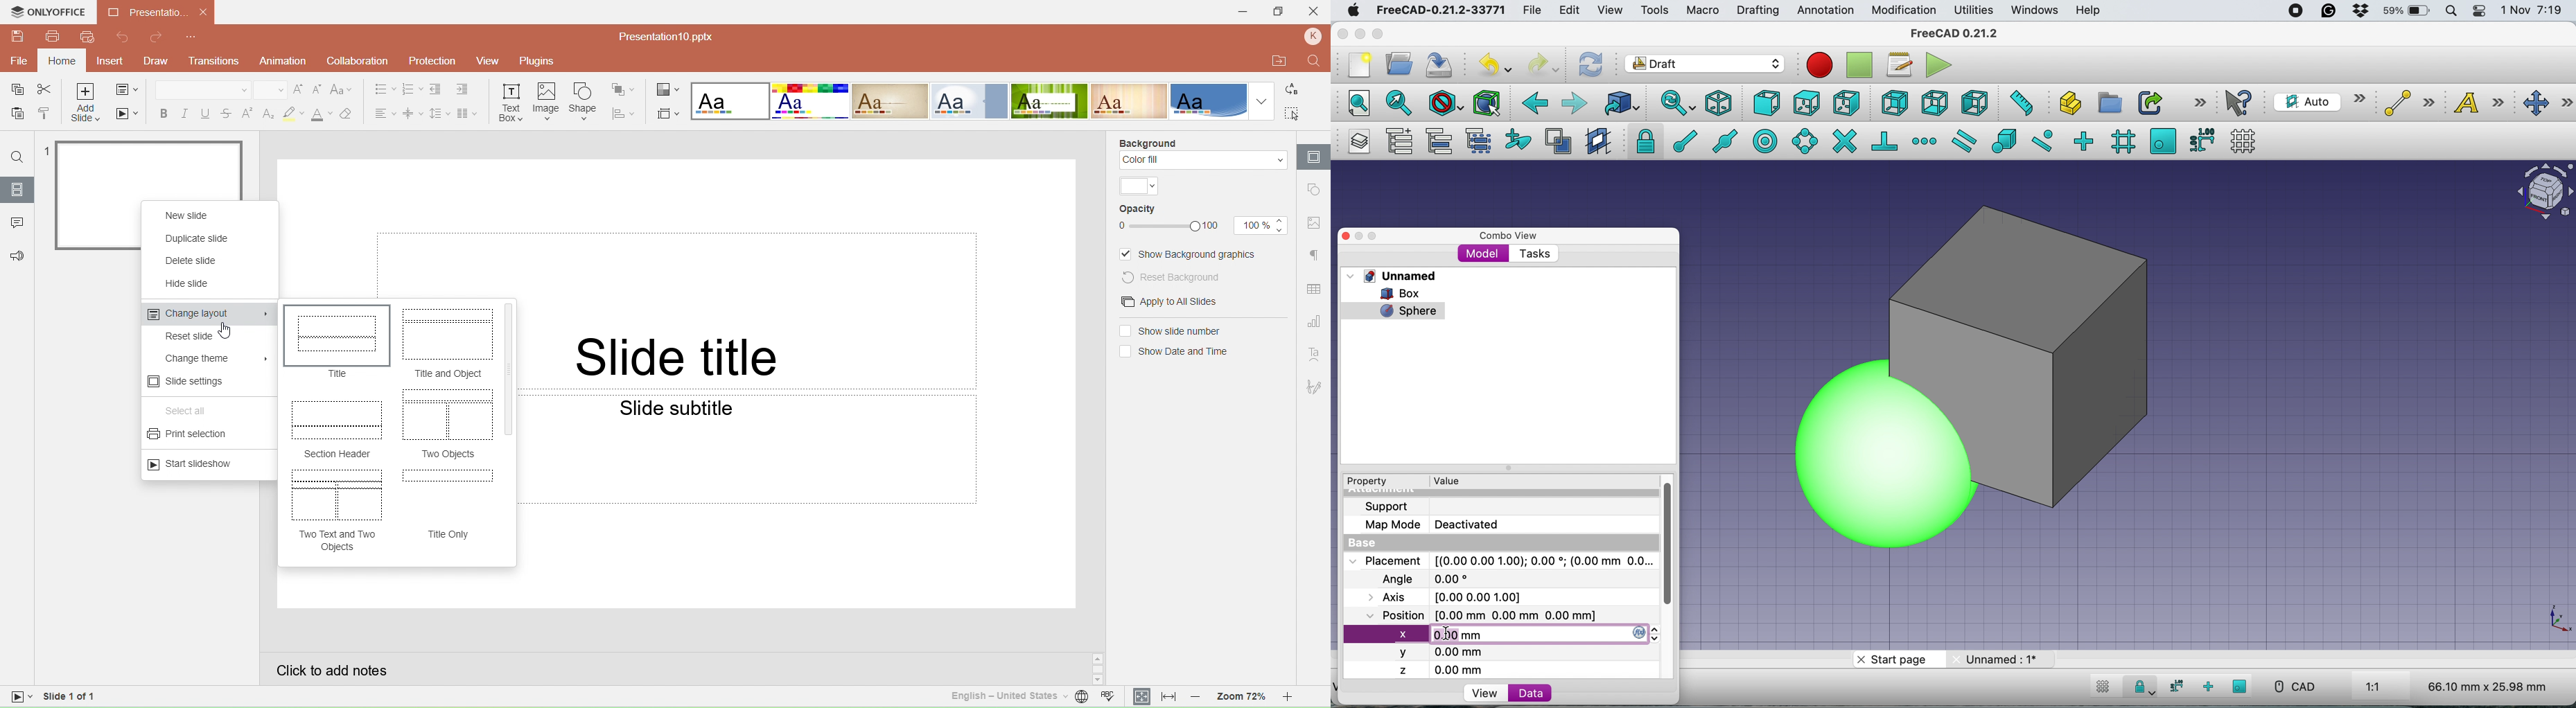 The height and width of the screenshot is (728, 2576). Describe the element at coordinates (129, 89) in the screenshot. I see `Change slide layout` at that location.